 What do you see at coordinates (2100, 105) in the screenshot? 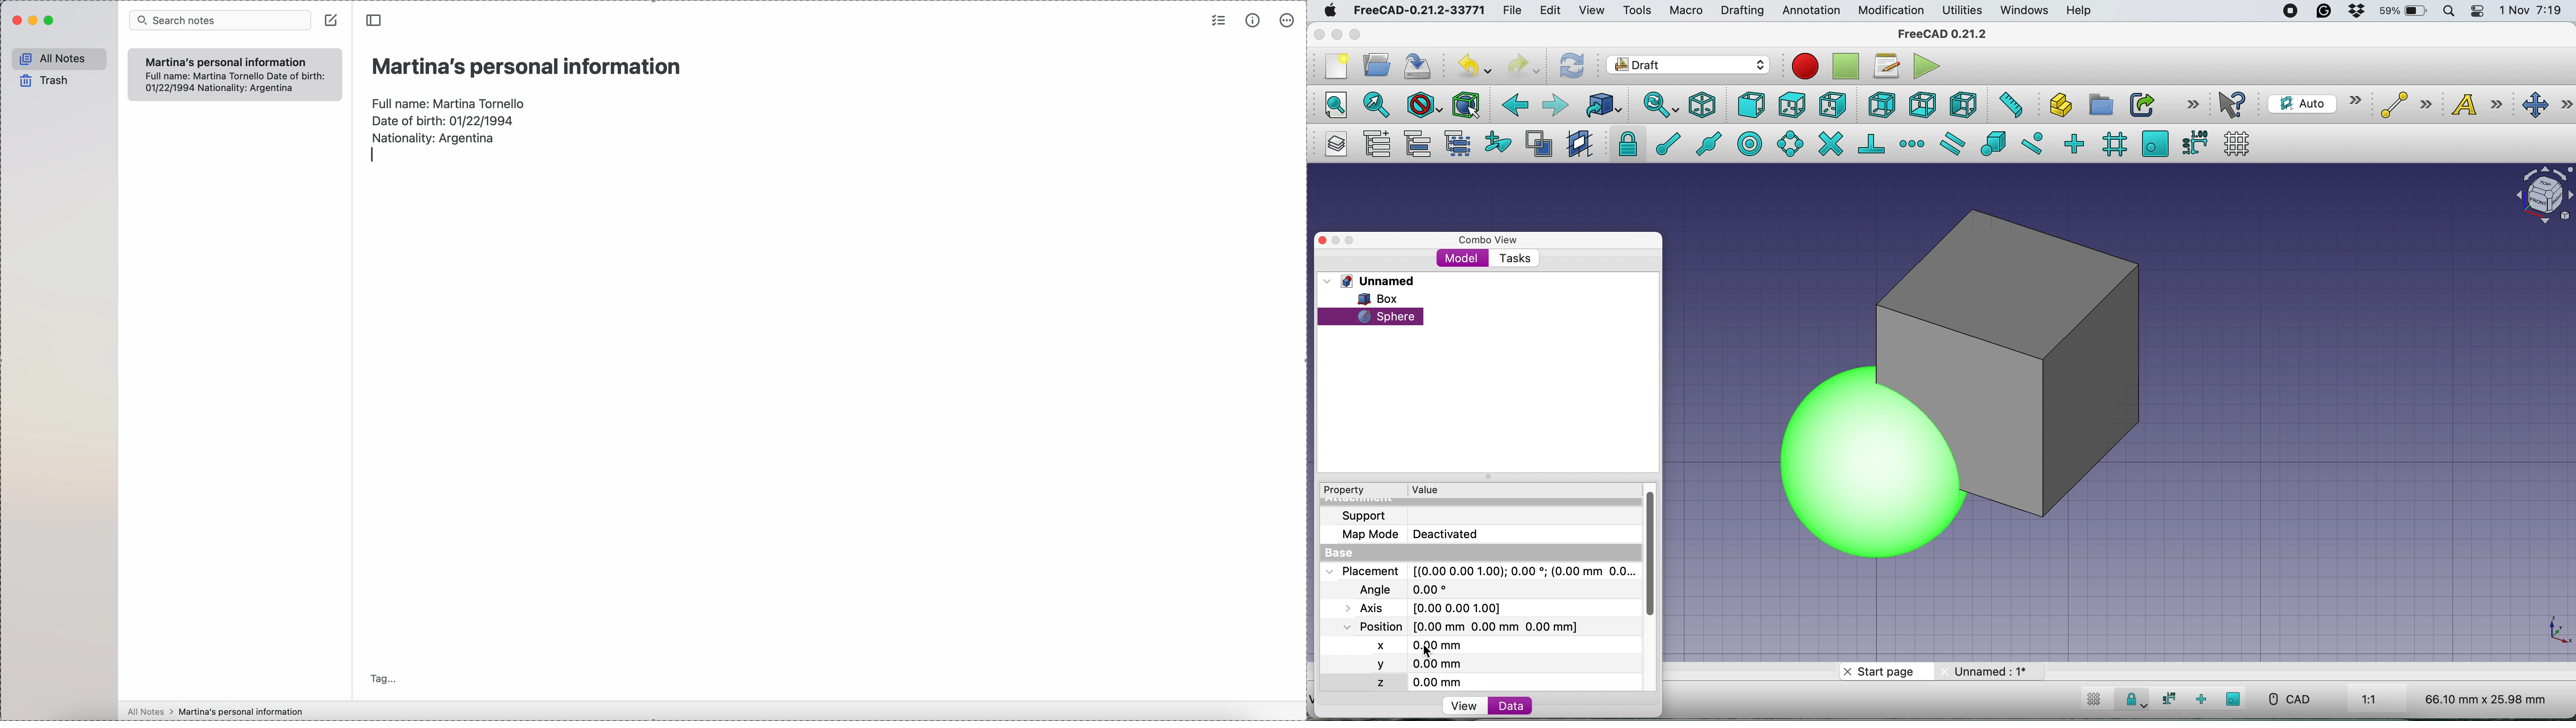
I see `create group` at bounding box center [2100, 105].